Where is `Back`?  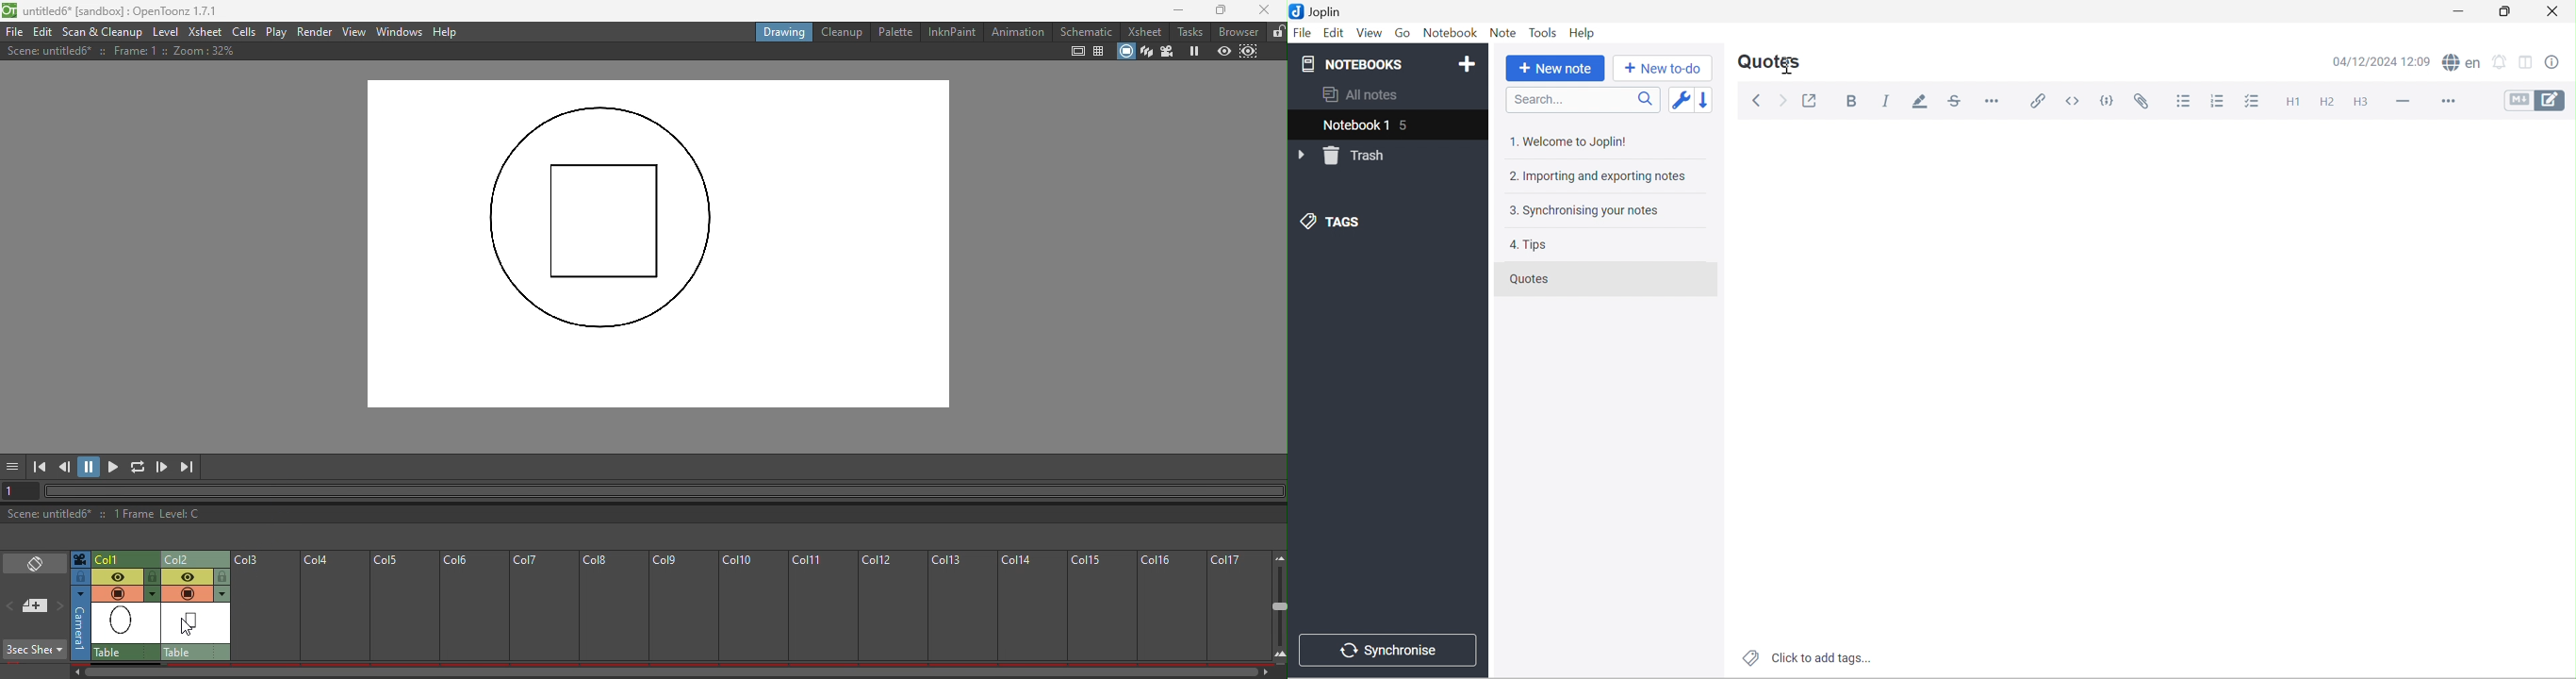 Back is located at coordinates (1759, 100).